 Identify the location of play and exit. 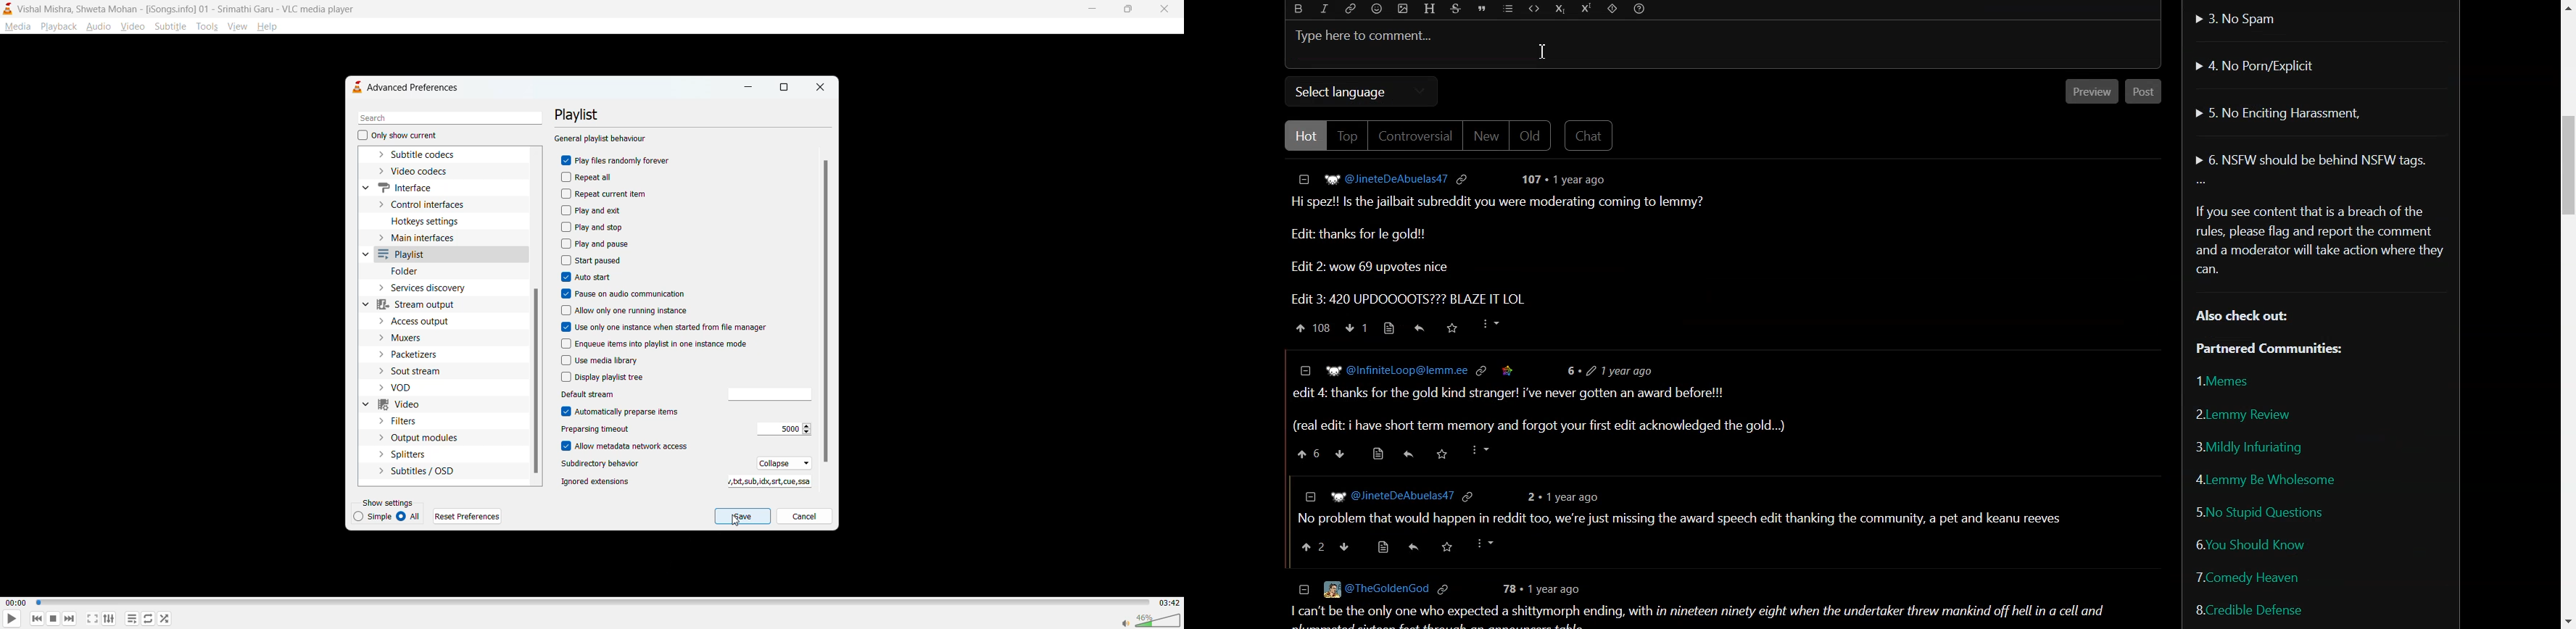
(595, 210).